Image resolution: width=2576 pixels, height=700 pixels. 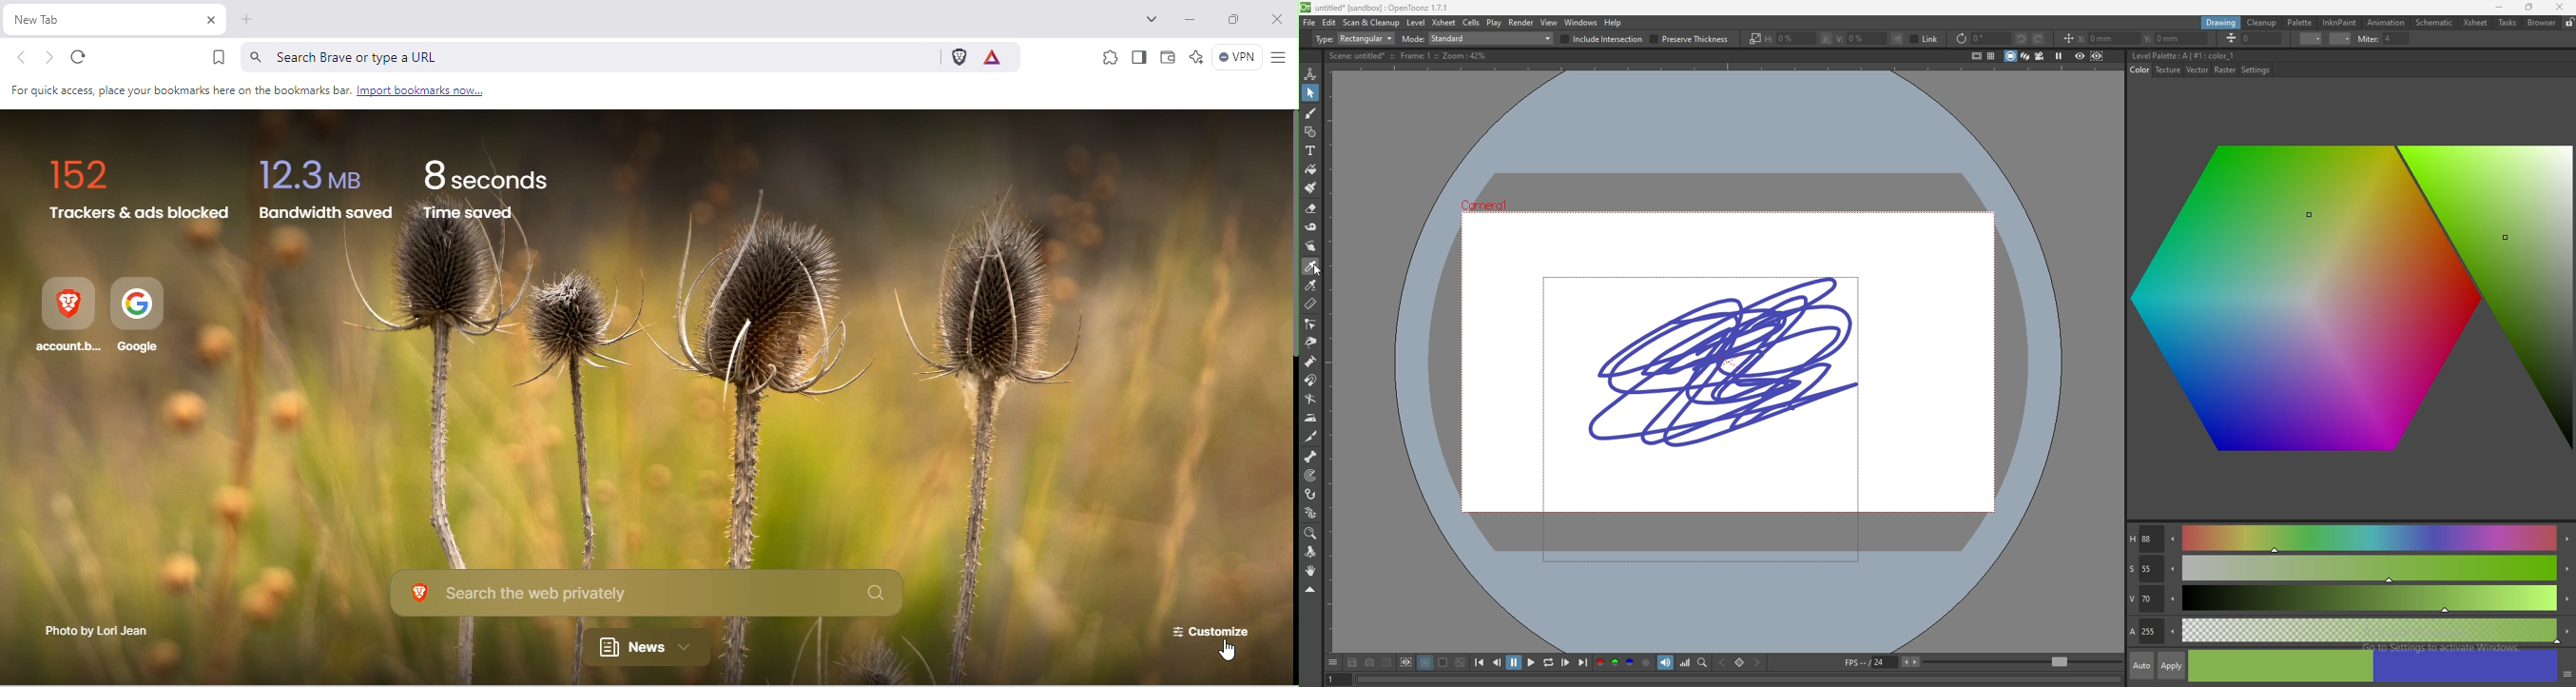 I want to click on play, so click(x=1493, y=24).